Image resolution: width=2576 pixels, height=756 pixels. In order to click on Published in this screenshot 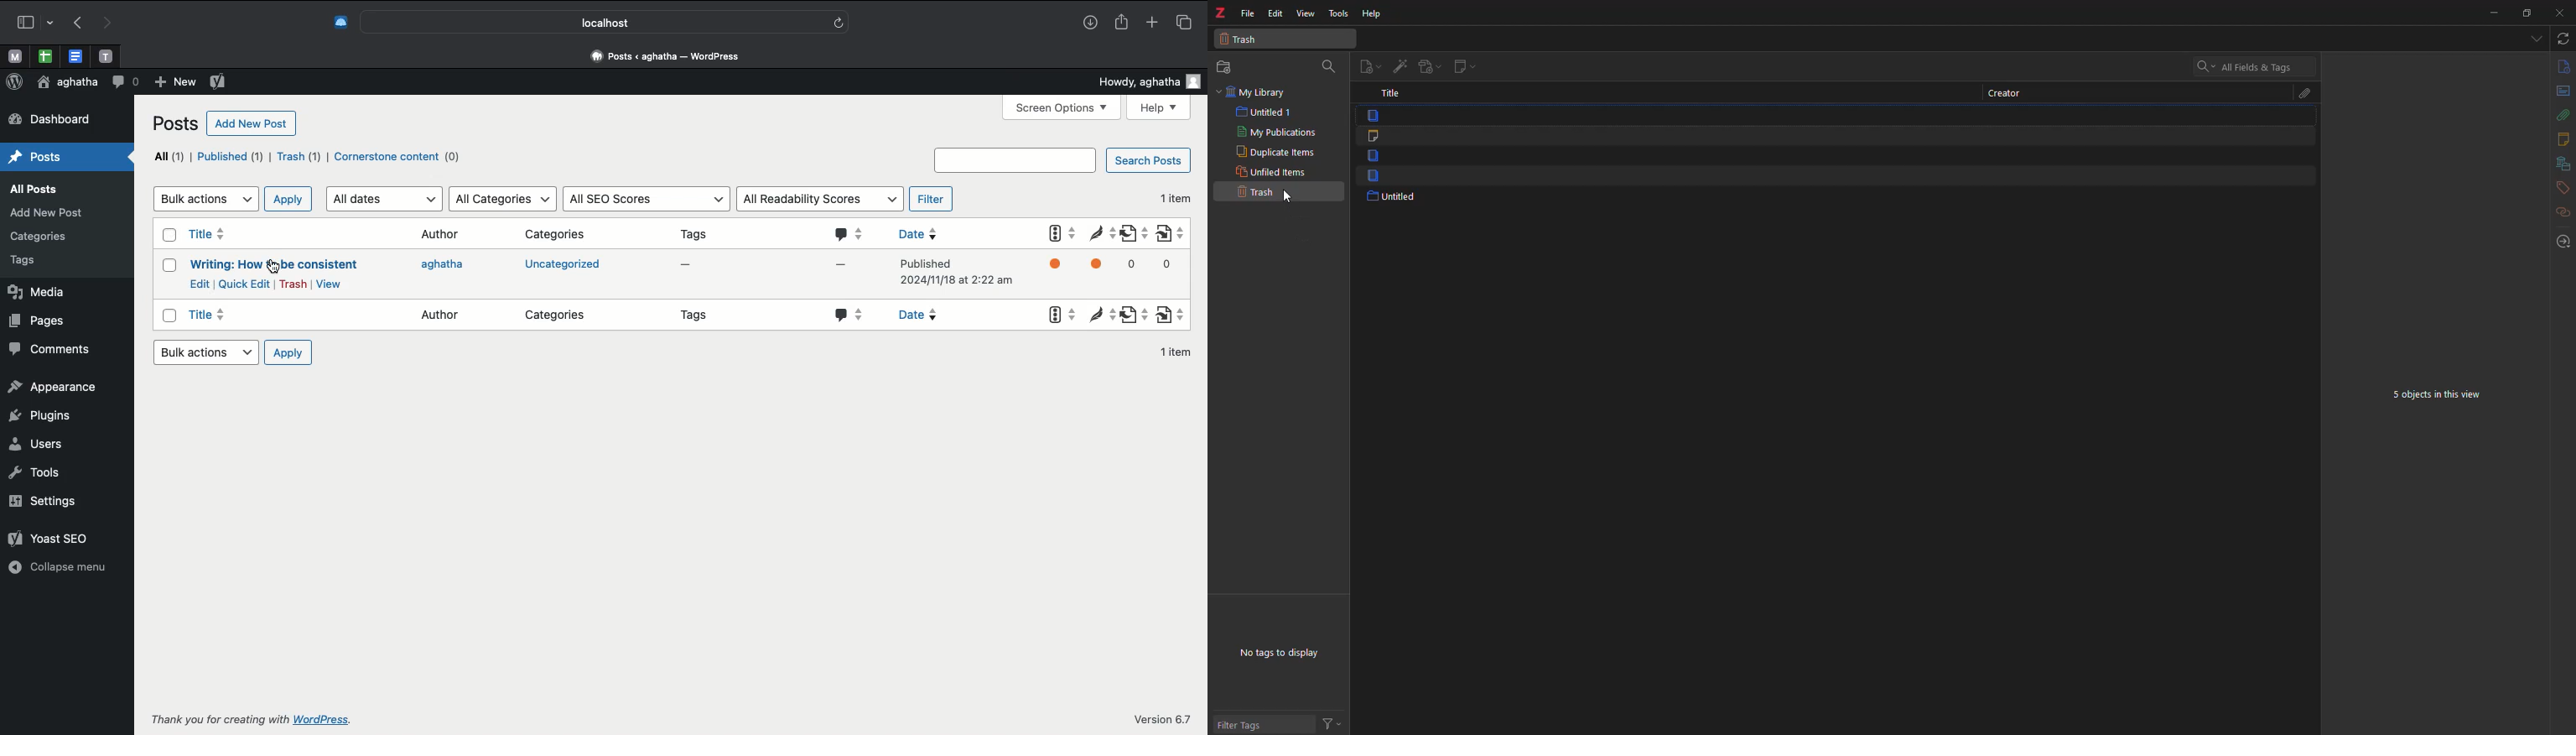, I will do `click(231, 159)`.